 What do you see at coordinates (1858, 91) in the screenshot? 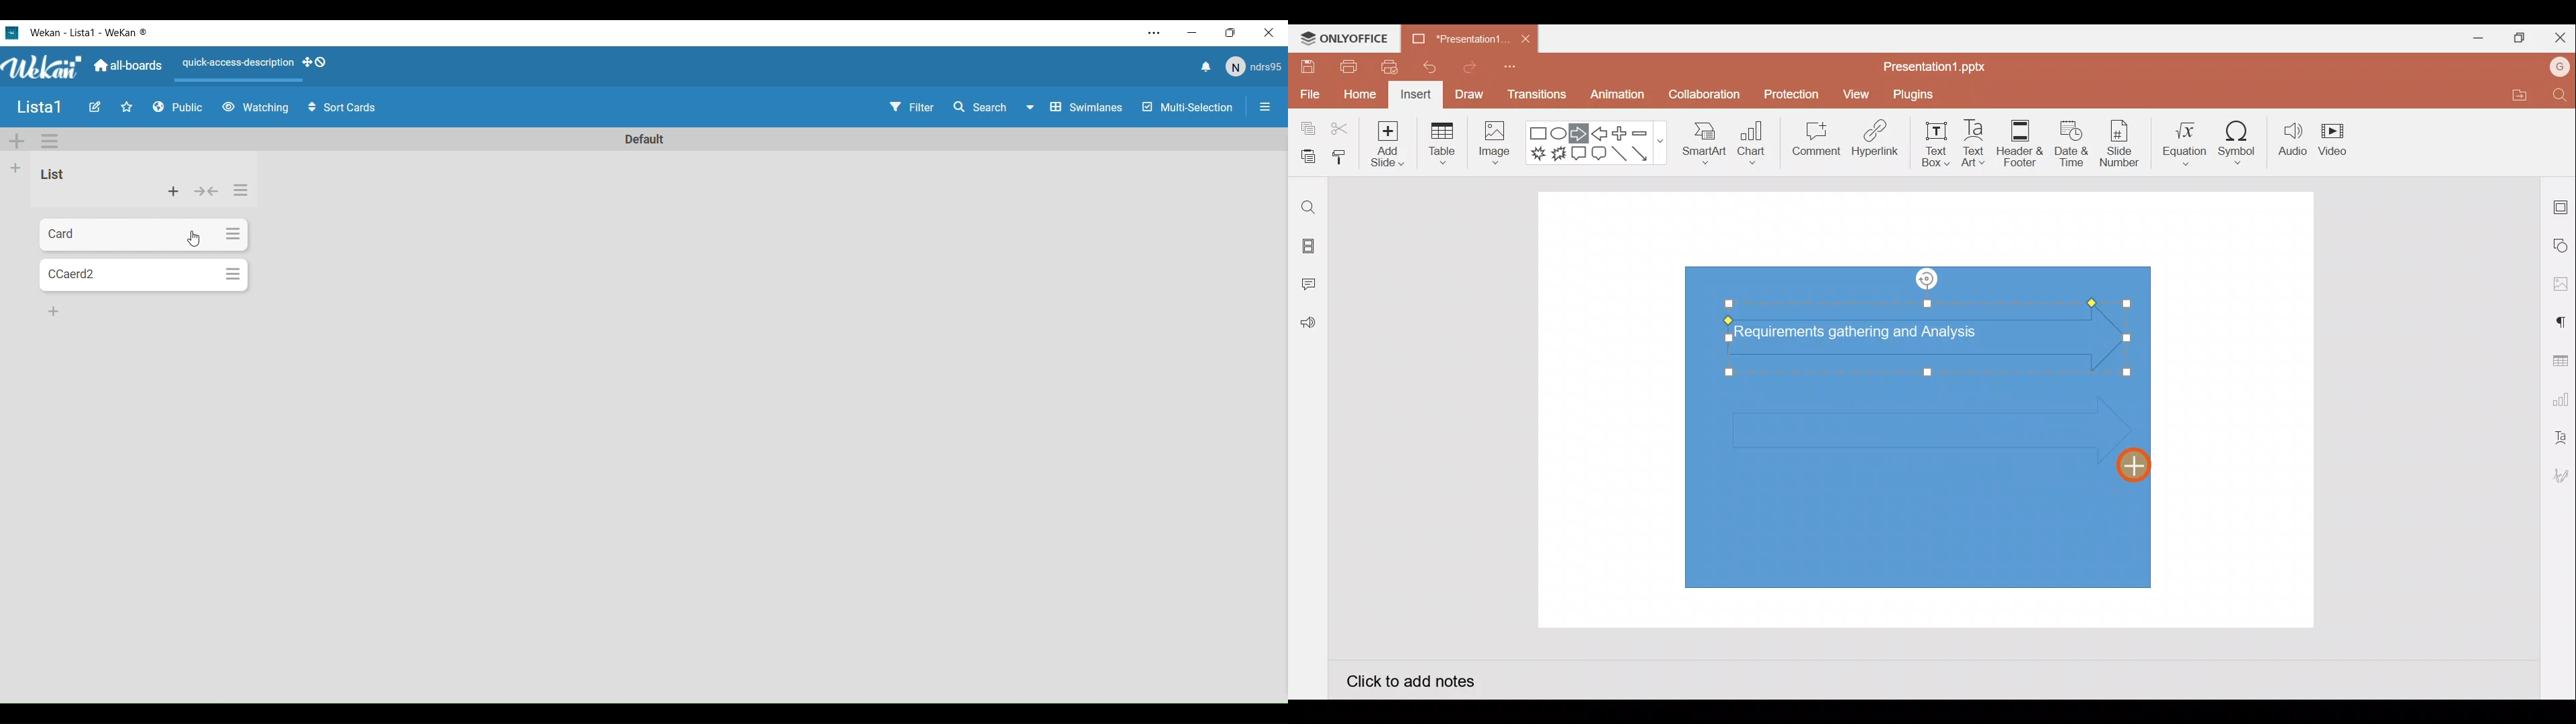
I see `View` at bounding box center [1858, 91].